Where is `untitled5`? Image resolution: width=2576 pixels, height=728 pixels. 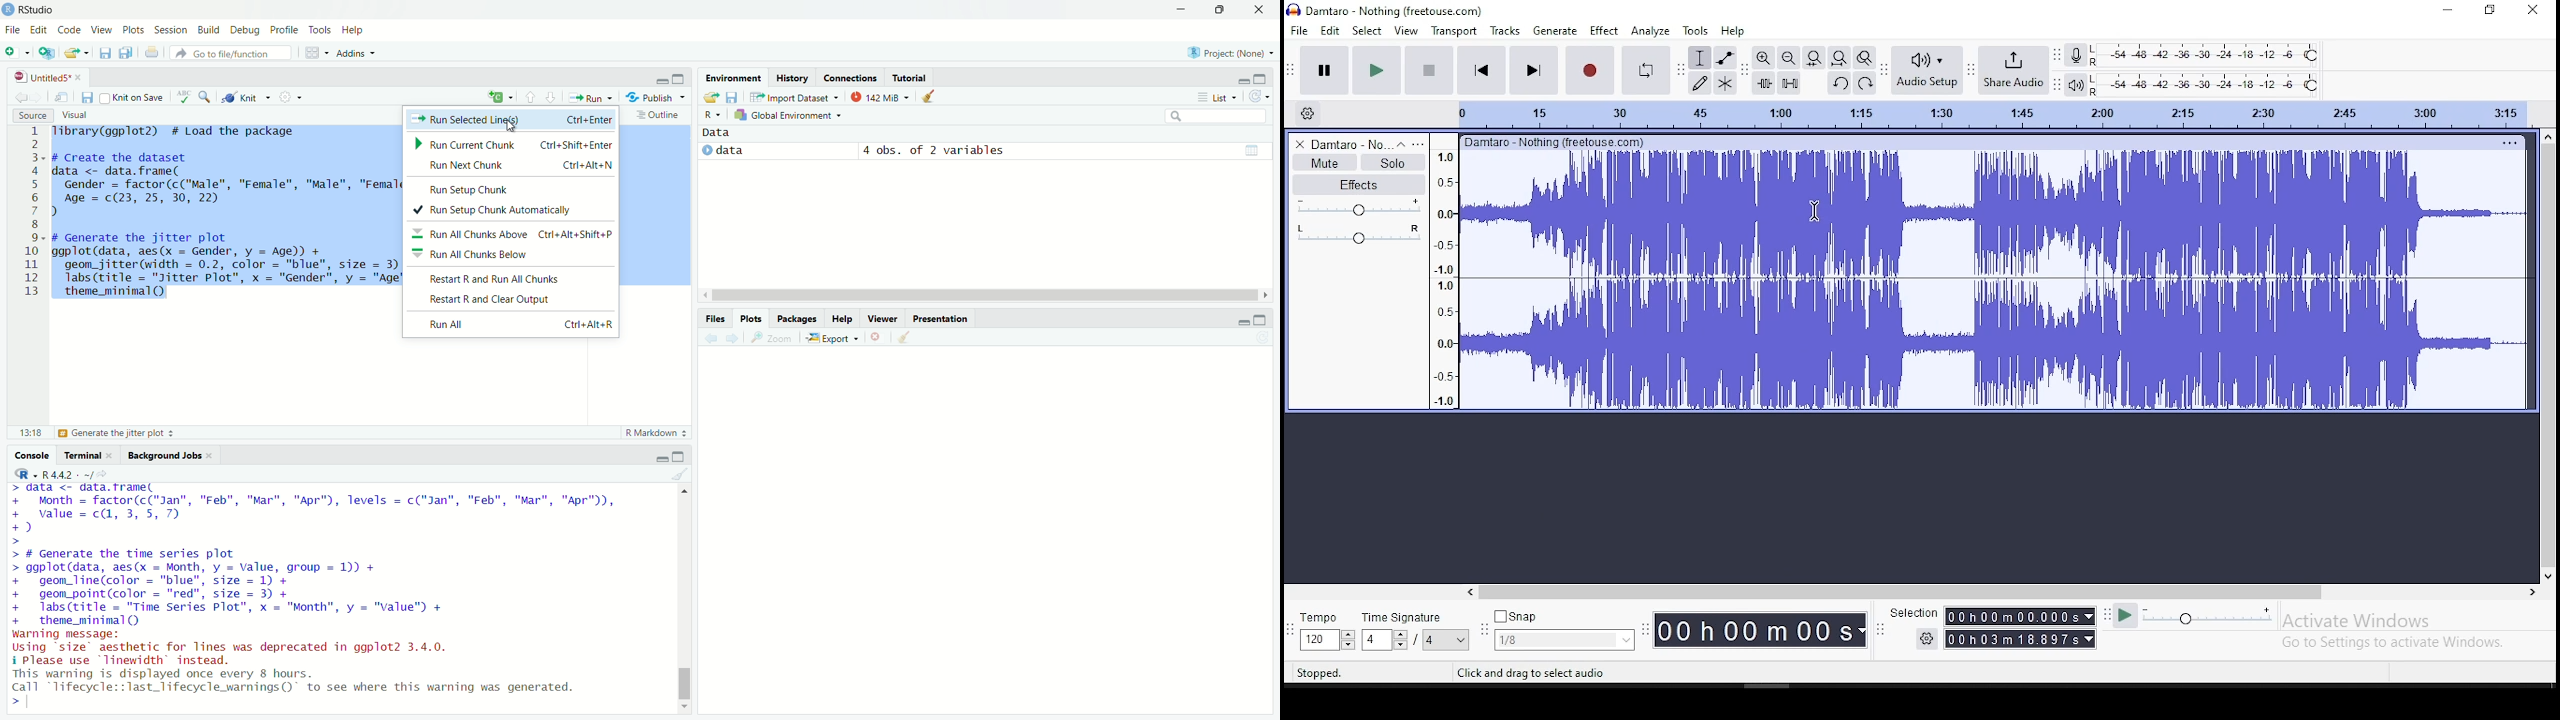 untitled5 is located at coordinates (37, 77).